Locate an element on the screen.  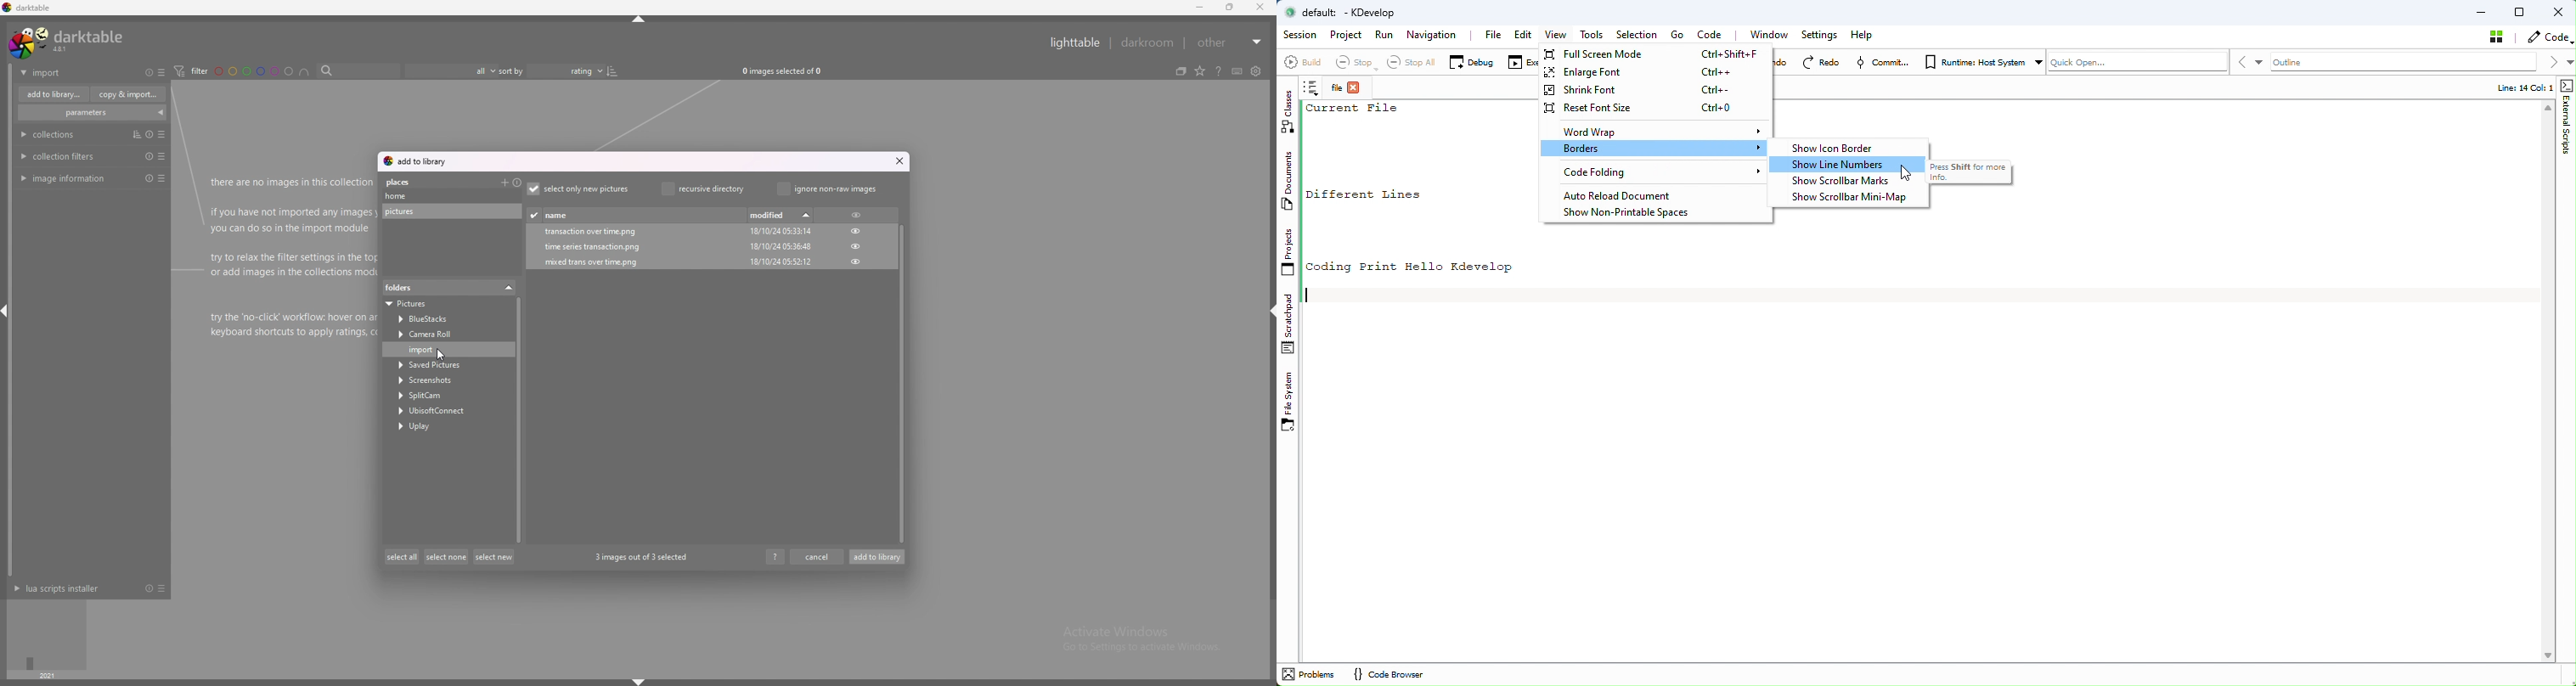
shift+ctlr+t is located at coordinates (640, 19).